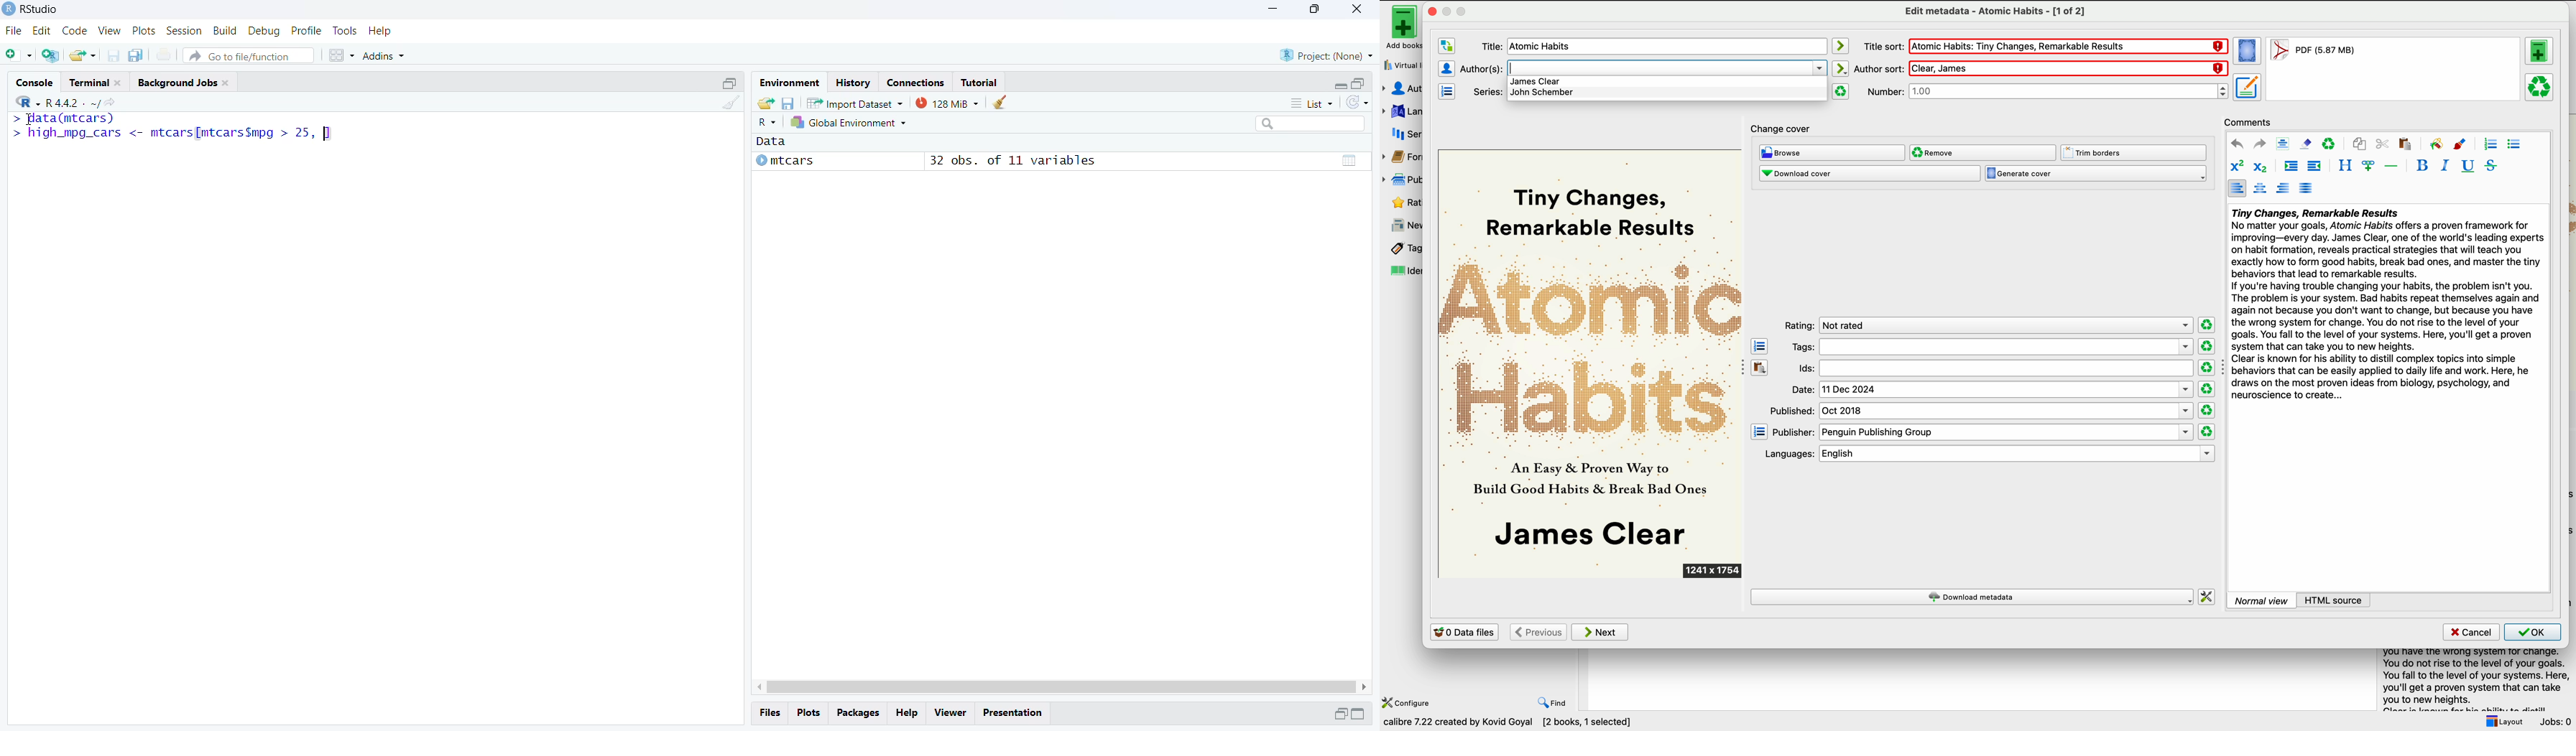 The image size is (2576, 756). I want to click on data(mtcars), so click(63, 118).